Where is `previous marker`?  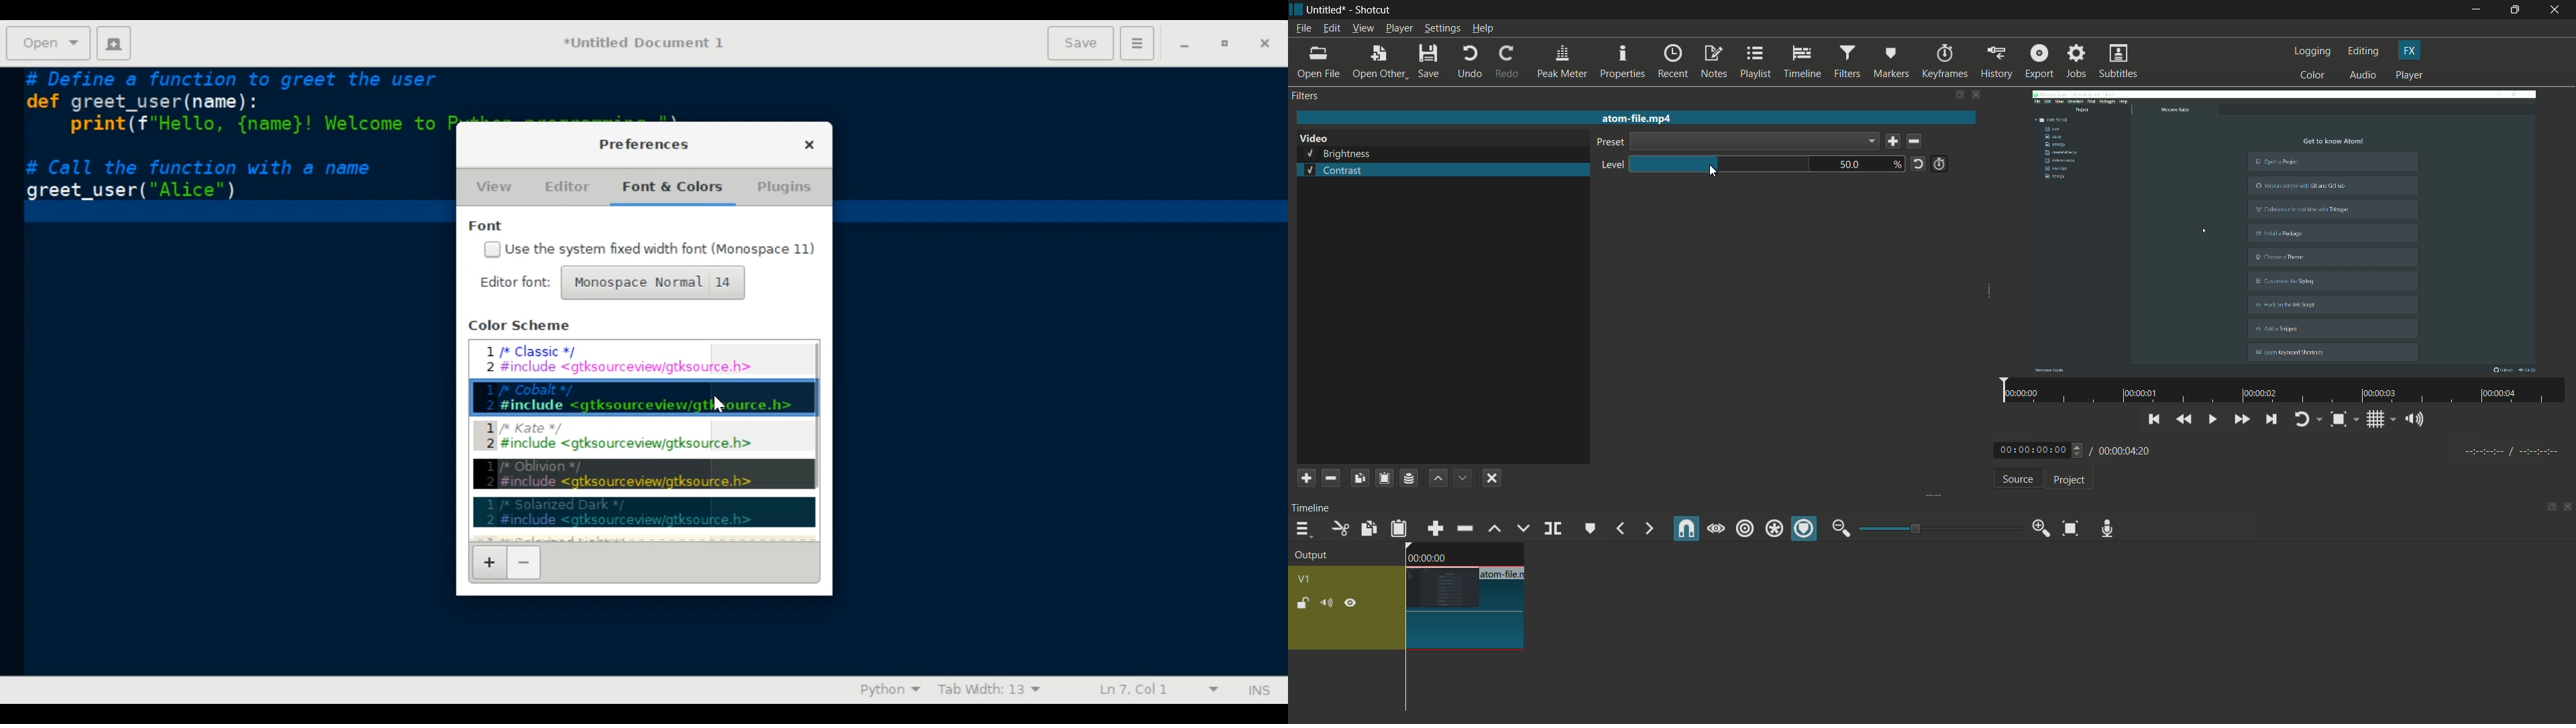 previous marker is located at coordinates (1619, 529).